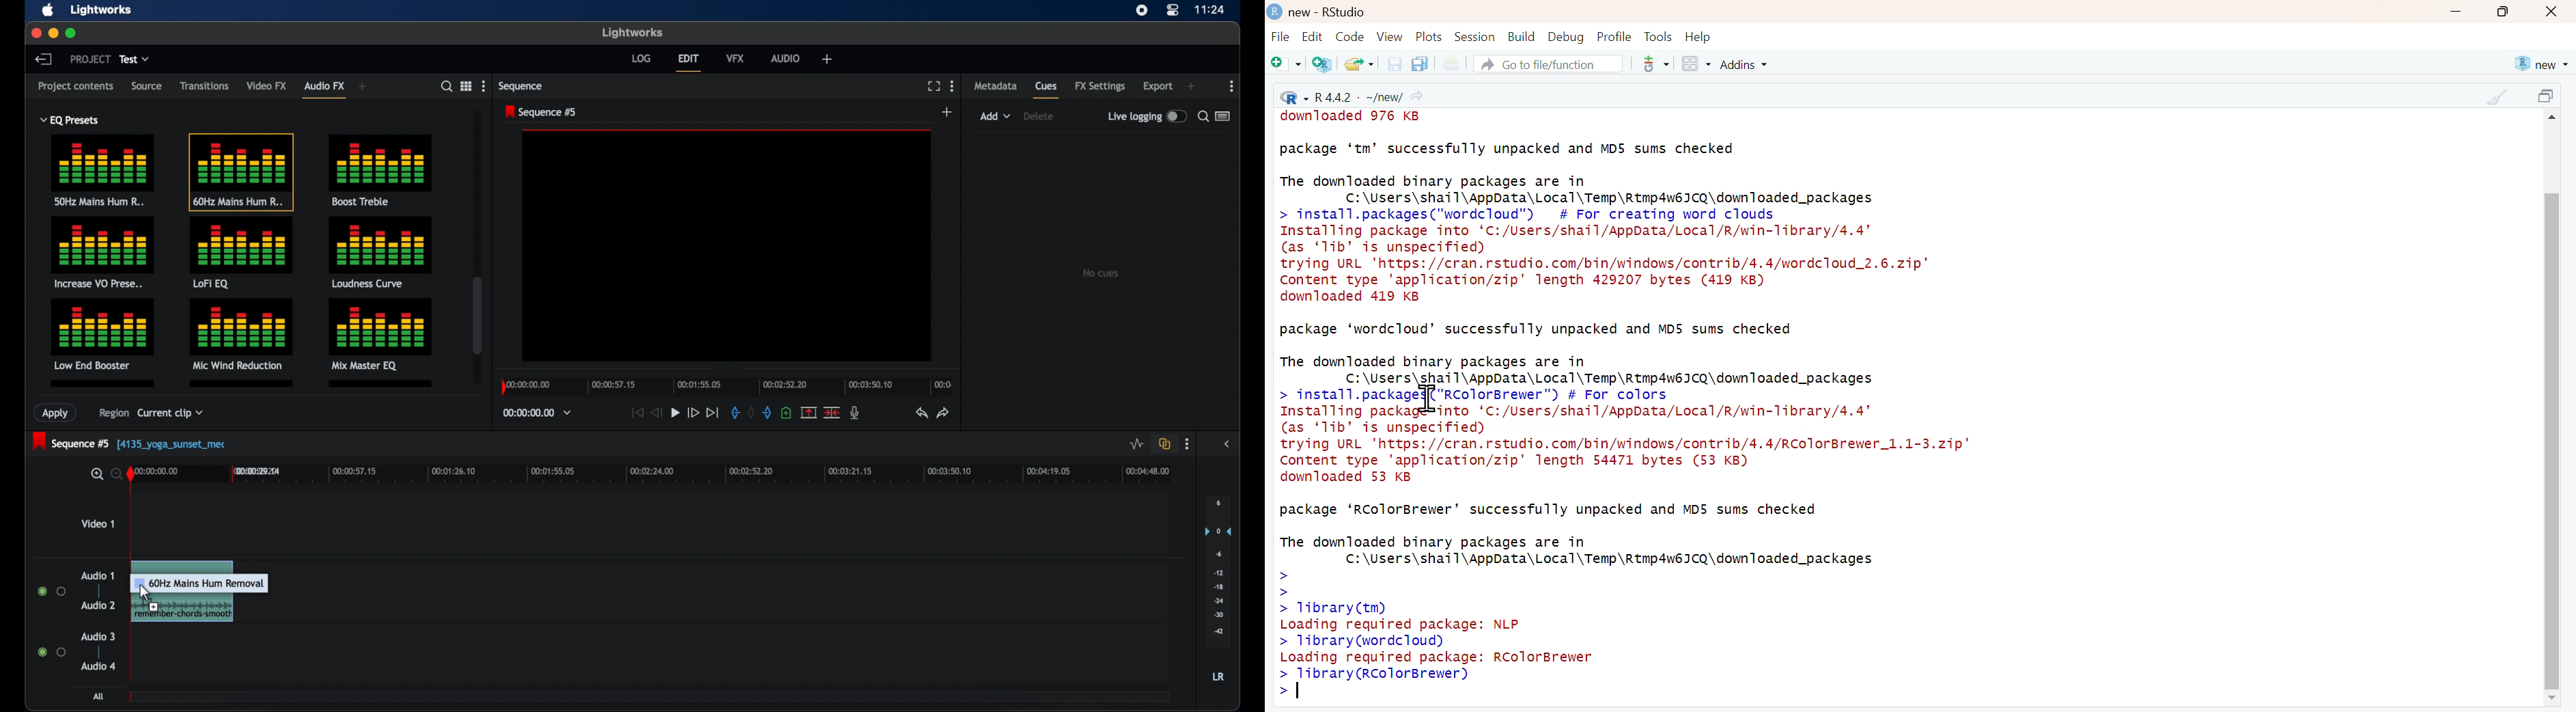 The width and height of the screenshot is (2576, 728). What do you see at coordinates (1580, 551) in the screenshot?
I see `The downloaded binary packages are in
C:\Users\shail\AppData\Local\Temp\Rtmp4w6ICQ\downloaded_packages` at bounding box center [1580, 551].